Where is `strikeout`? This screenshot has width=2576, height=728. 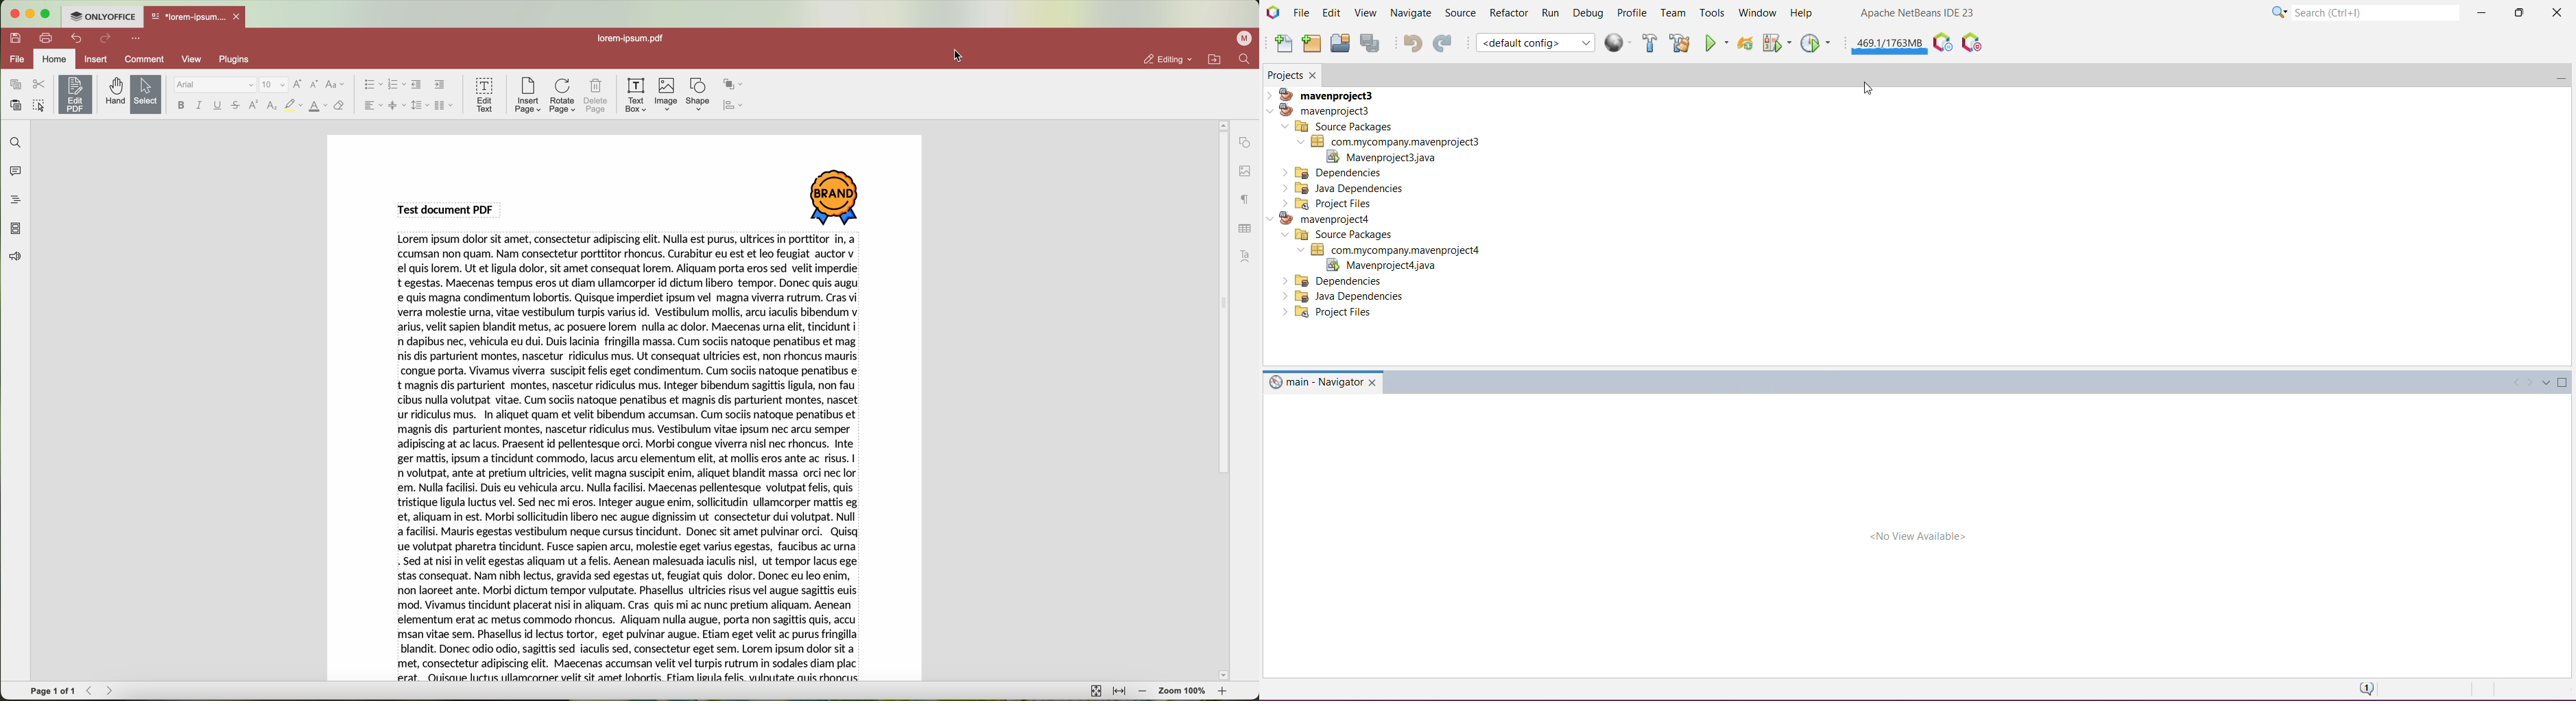
strikeout is located at coordinates (237, 106).